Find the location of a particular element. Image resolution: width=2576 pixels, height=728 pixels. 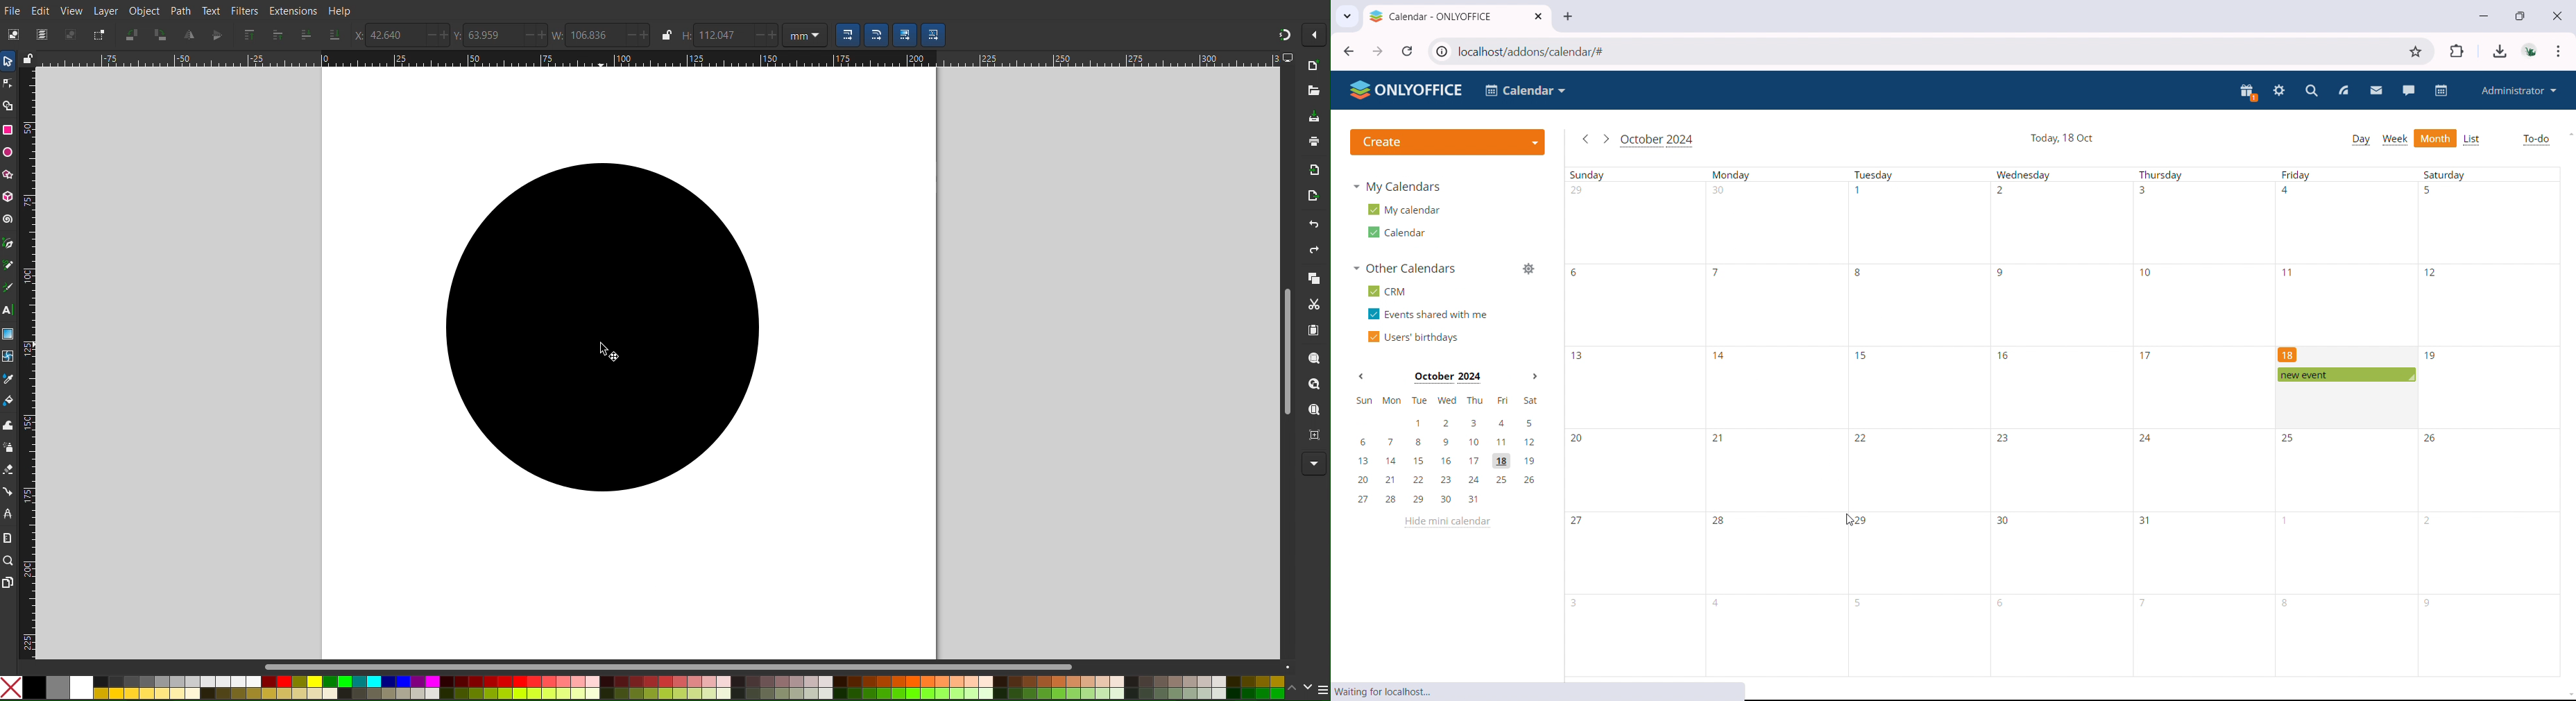

8 is located at coordinates (2286, 603).